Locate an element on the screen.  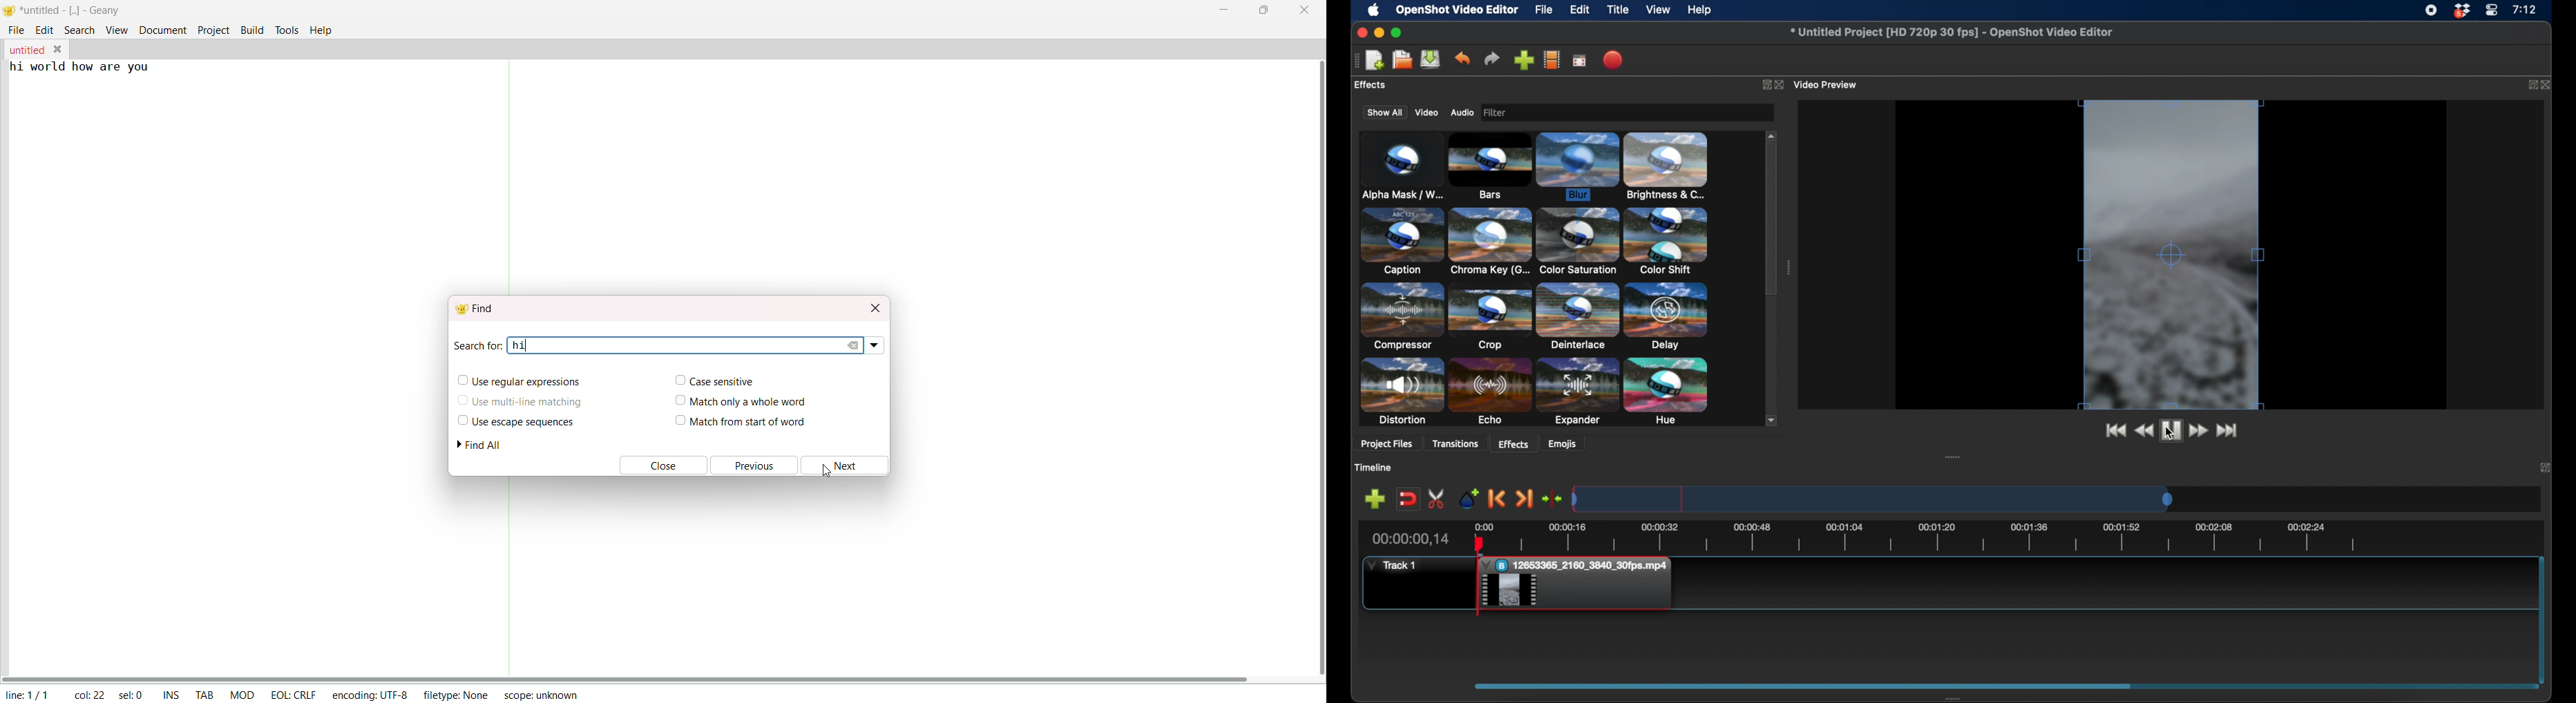
close is located at coordinates (1782, 85).